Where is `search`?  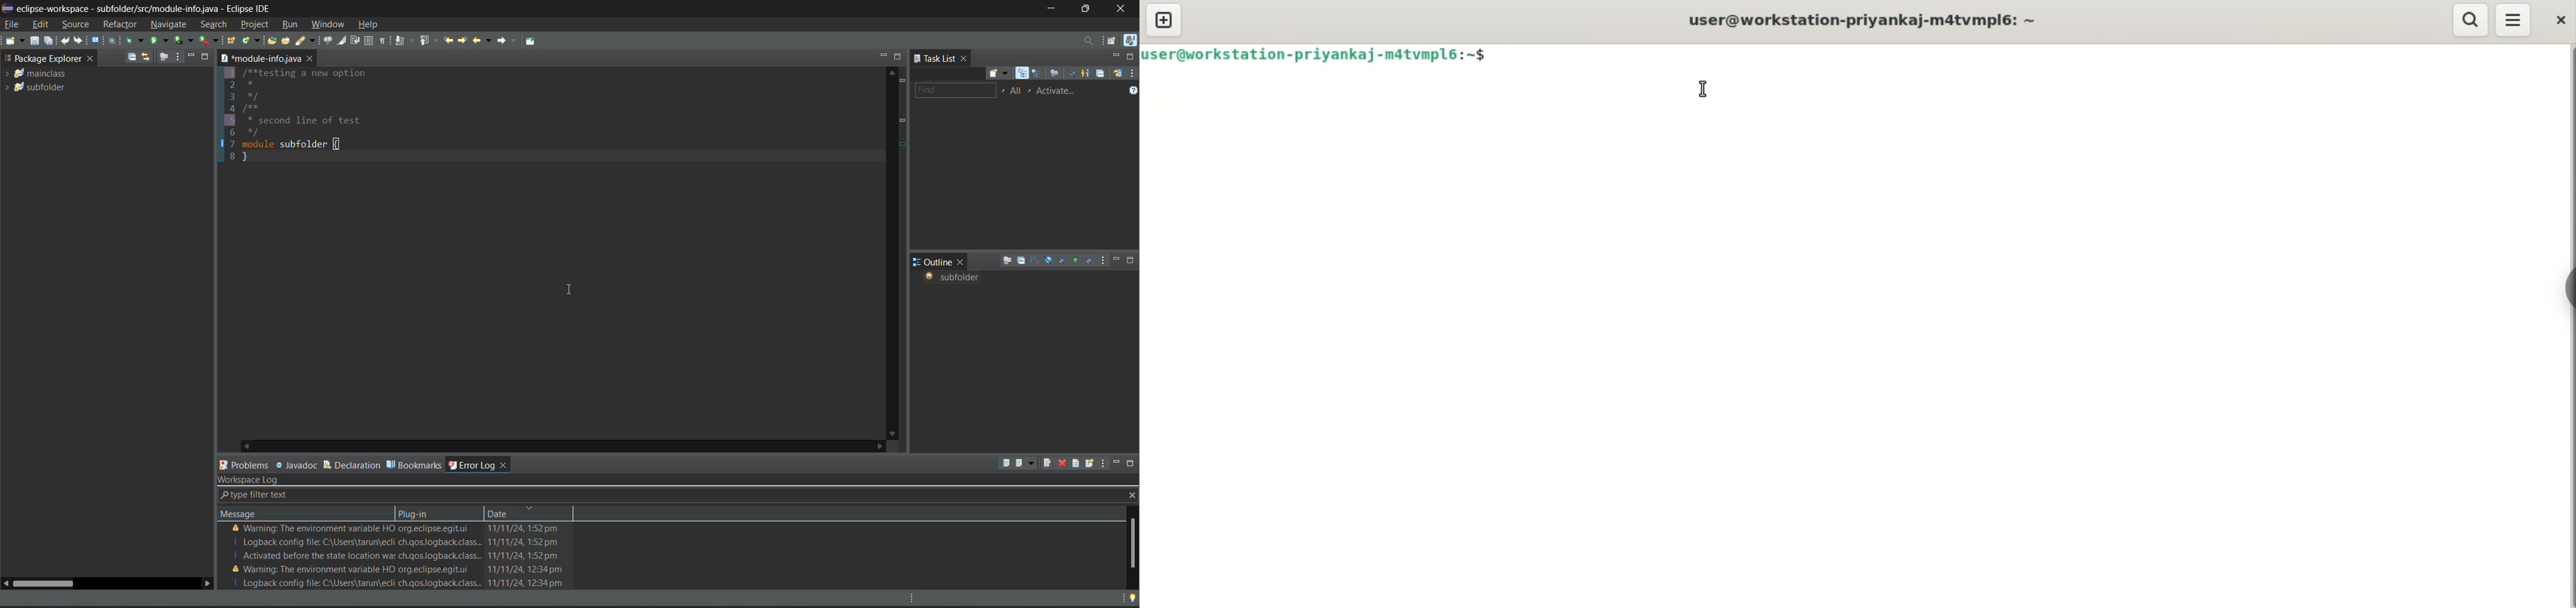 search is located at coordinates (2470, 20).